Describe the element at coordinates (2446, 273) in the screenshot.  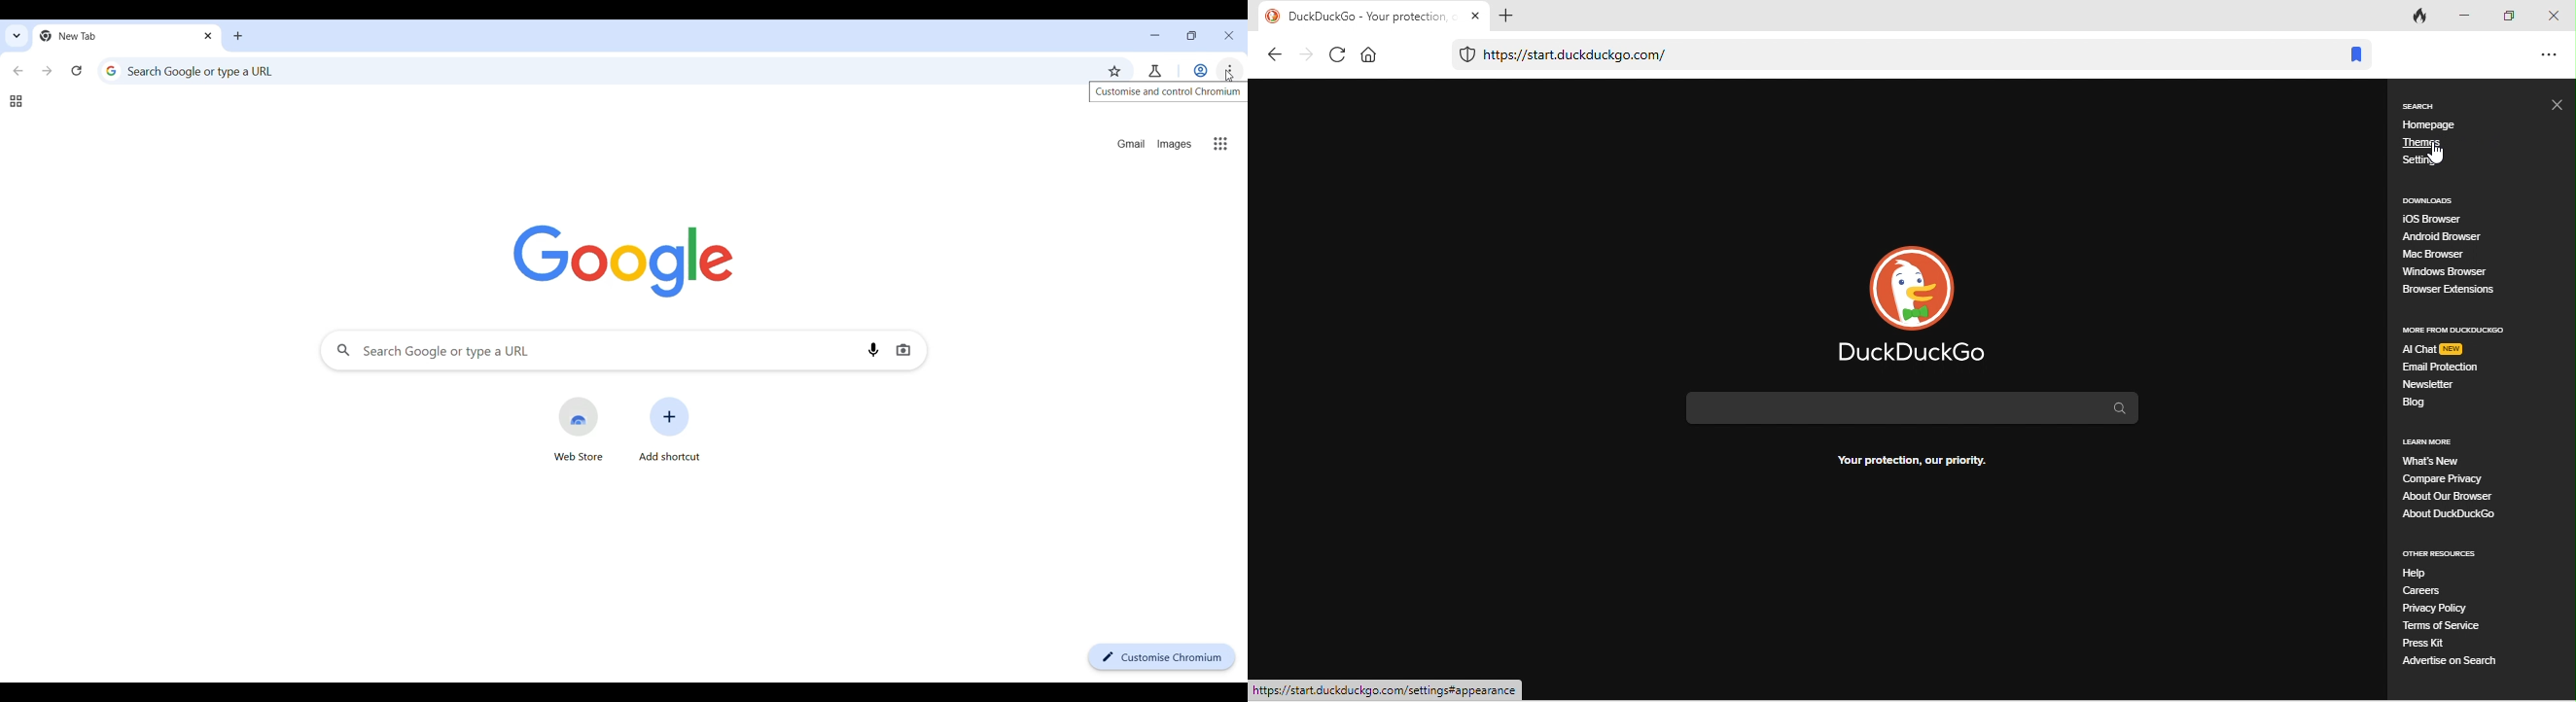
I see `windows browser` at that location.